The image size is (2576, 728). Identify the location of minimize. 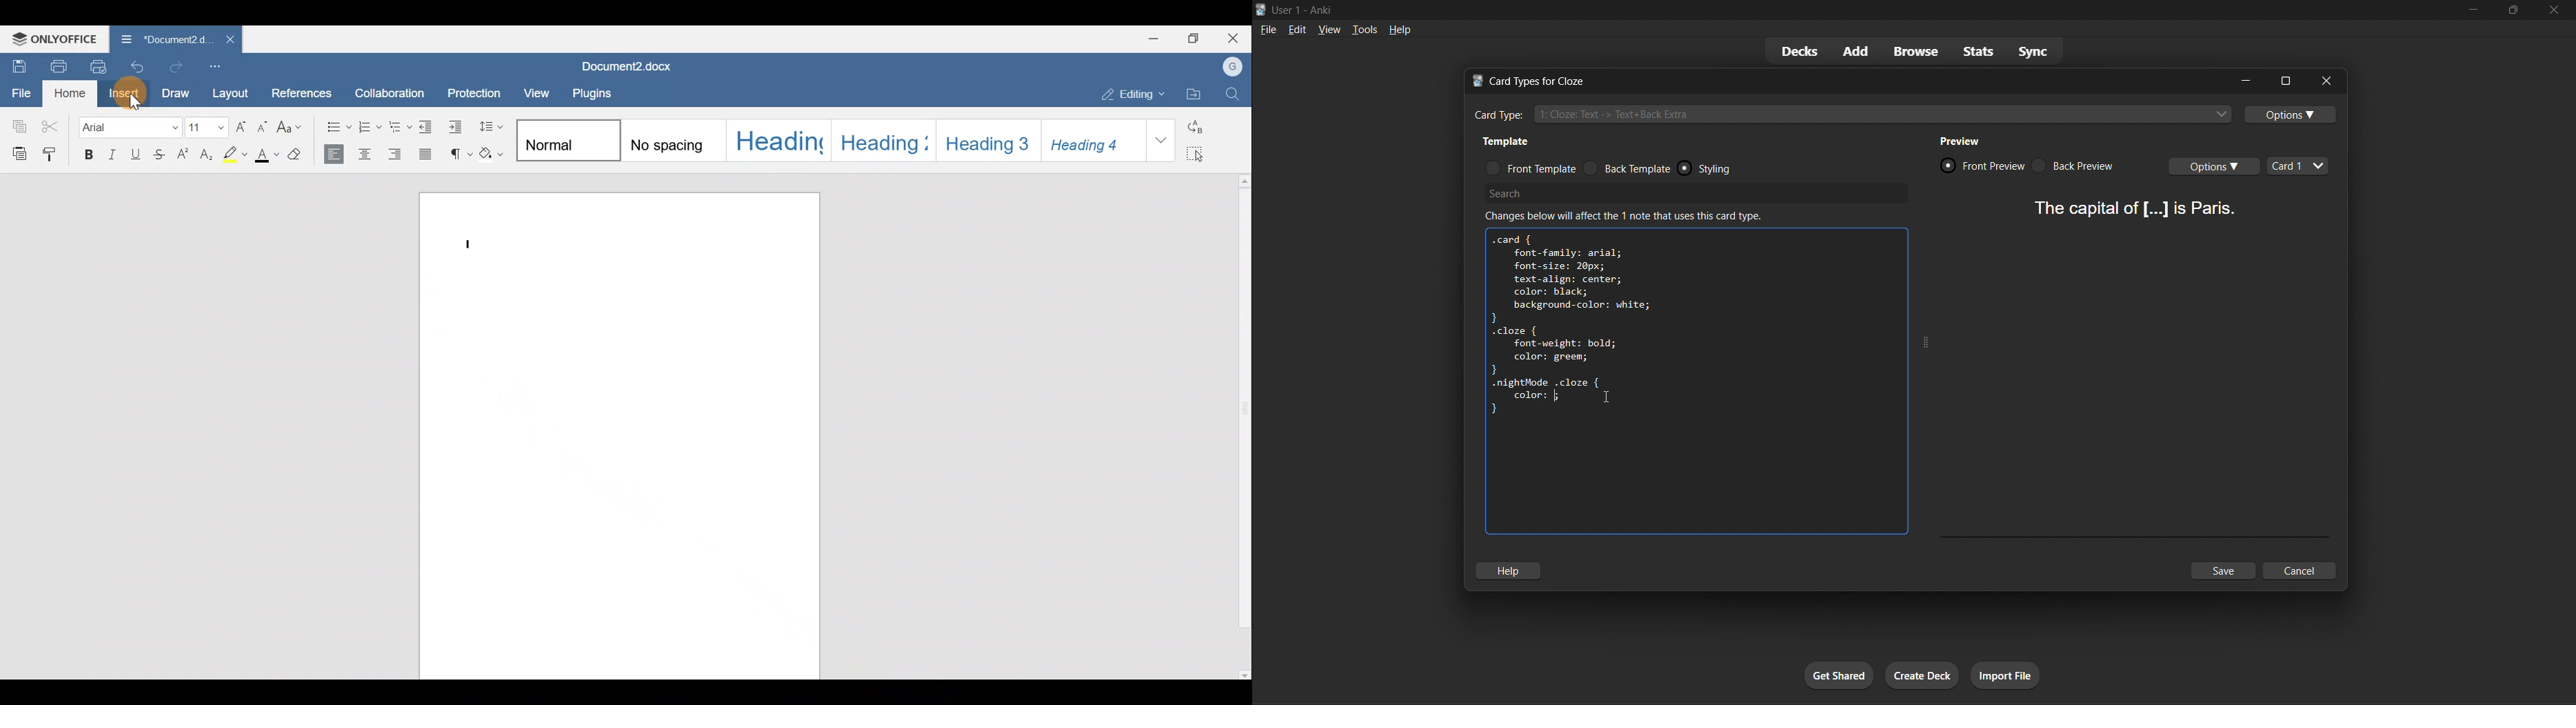
(2476, 10).